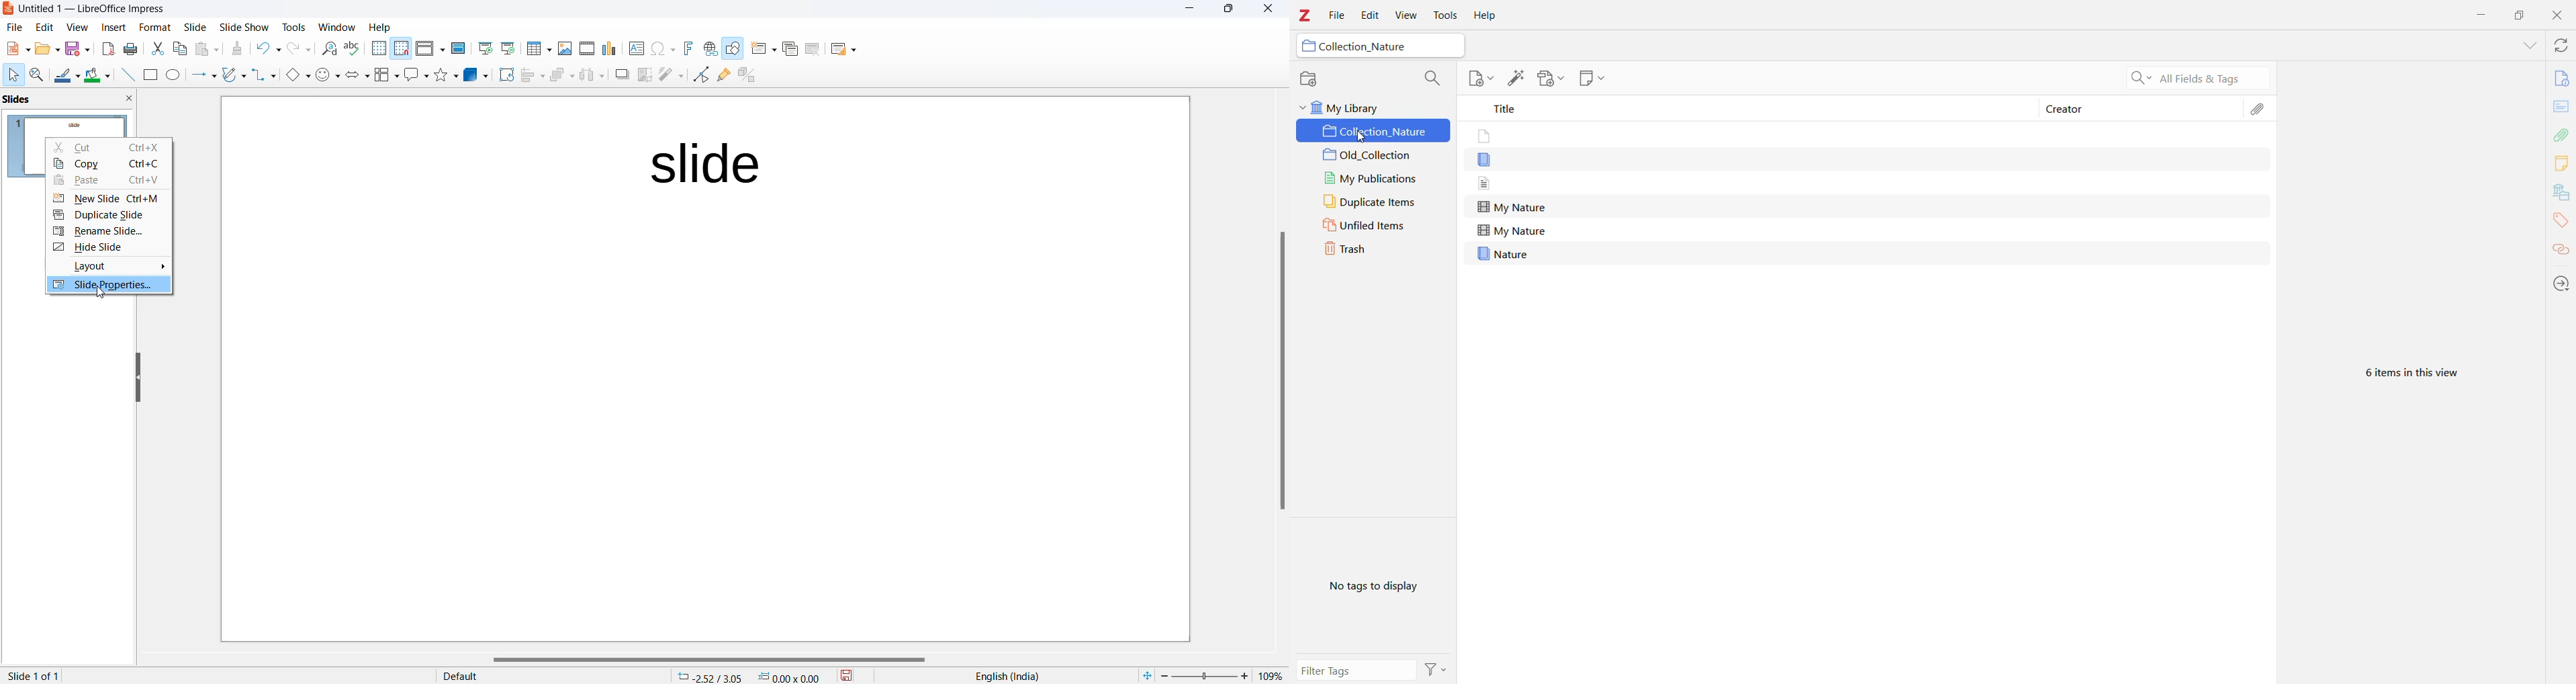 Image resolution: width=2576 pixels, height=700 pixels. Describe the element at coordinates (110, 148) in the screenshot. I see `cut` at that location.